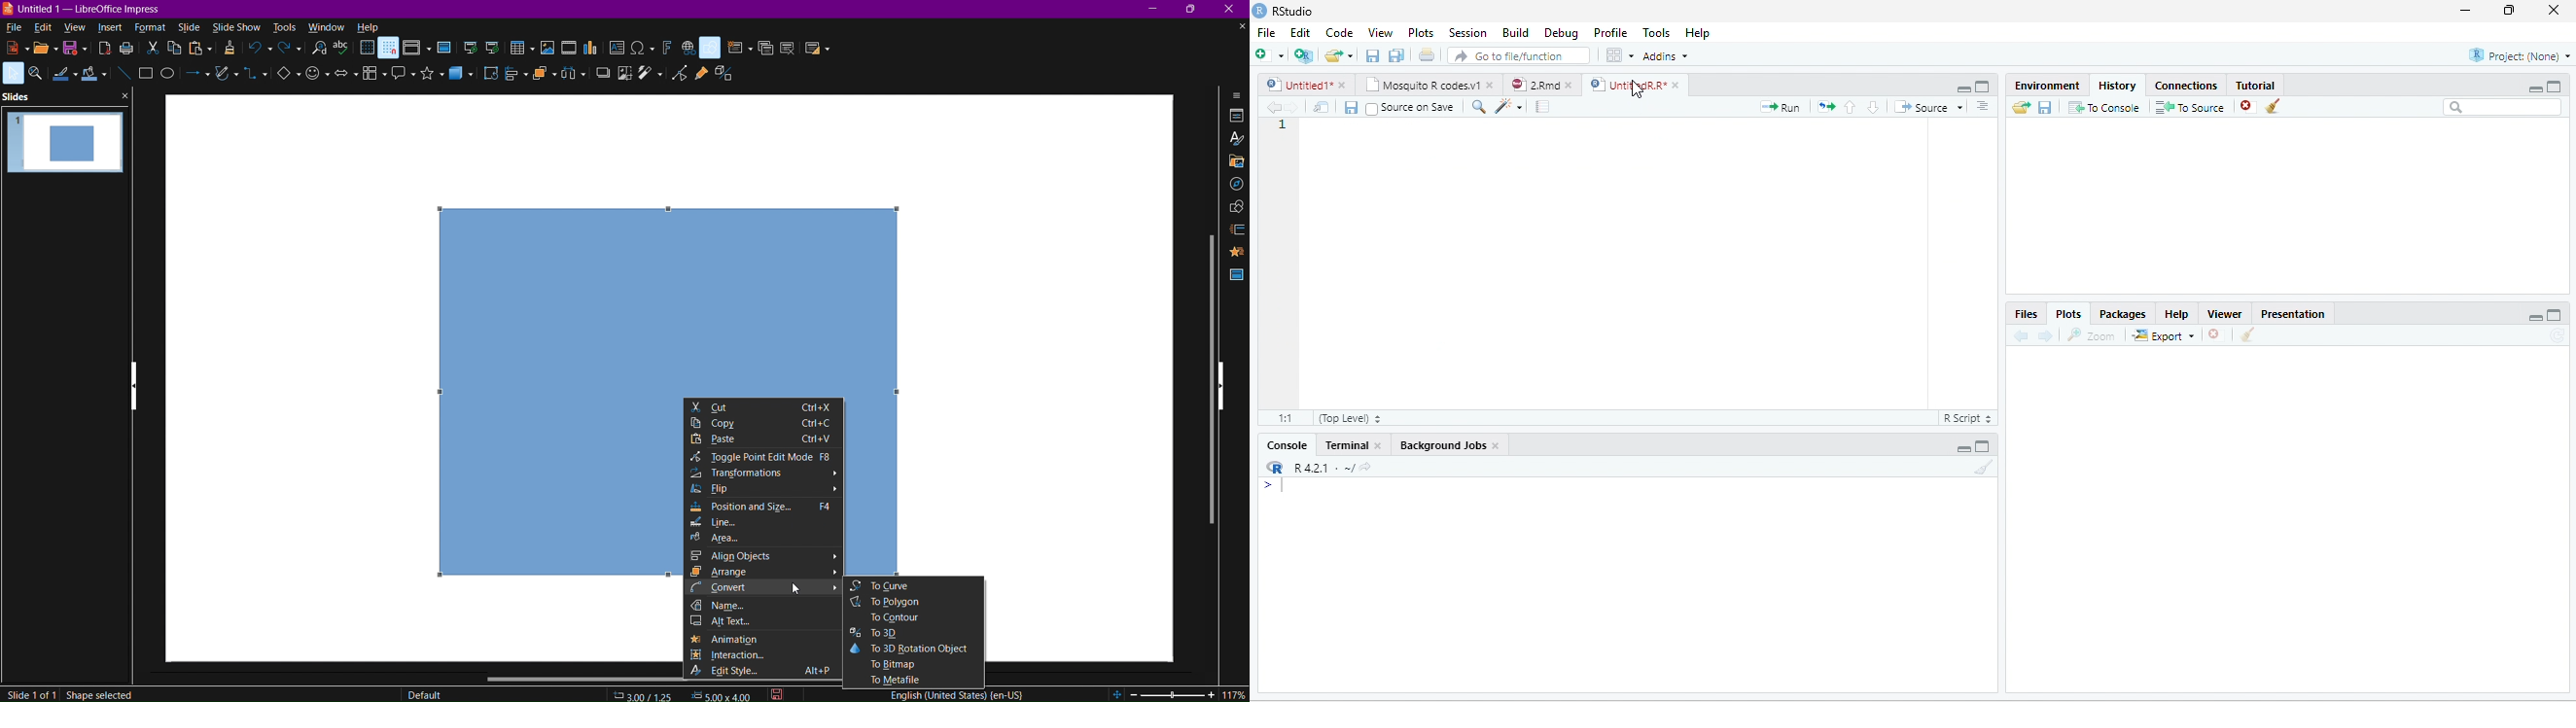 Image resolution: width=2576 pixels, height=728 pixels. Describe the element at coordinates (764, 408) in the screenshot. I see `Cut` at that location.